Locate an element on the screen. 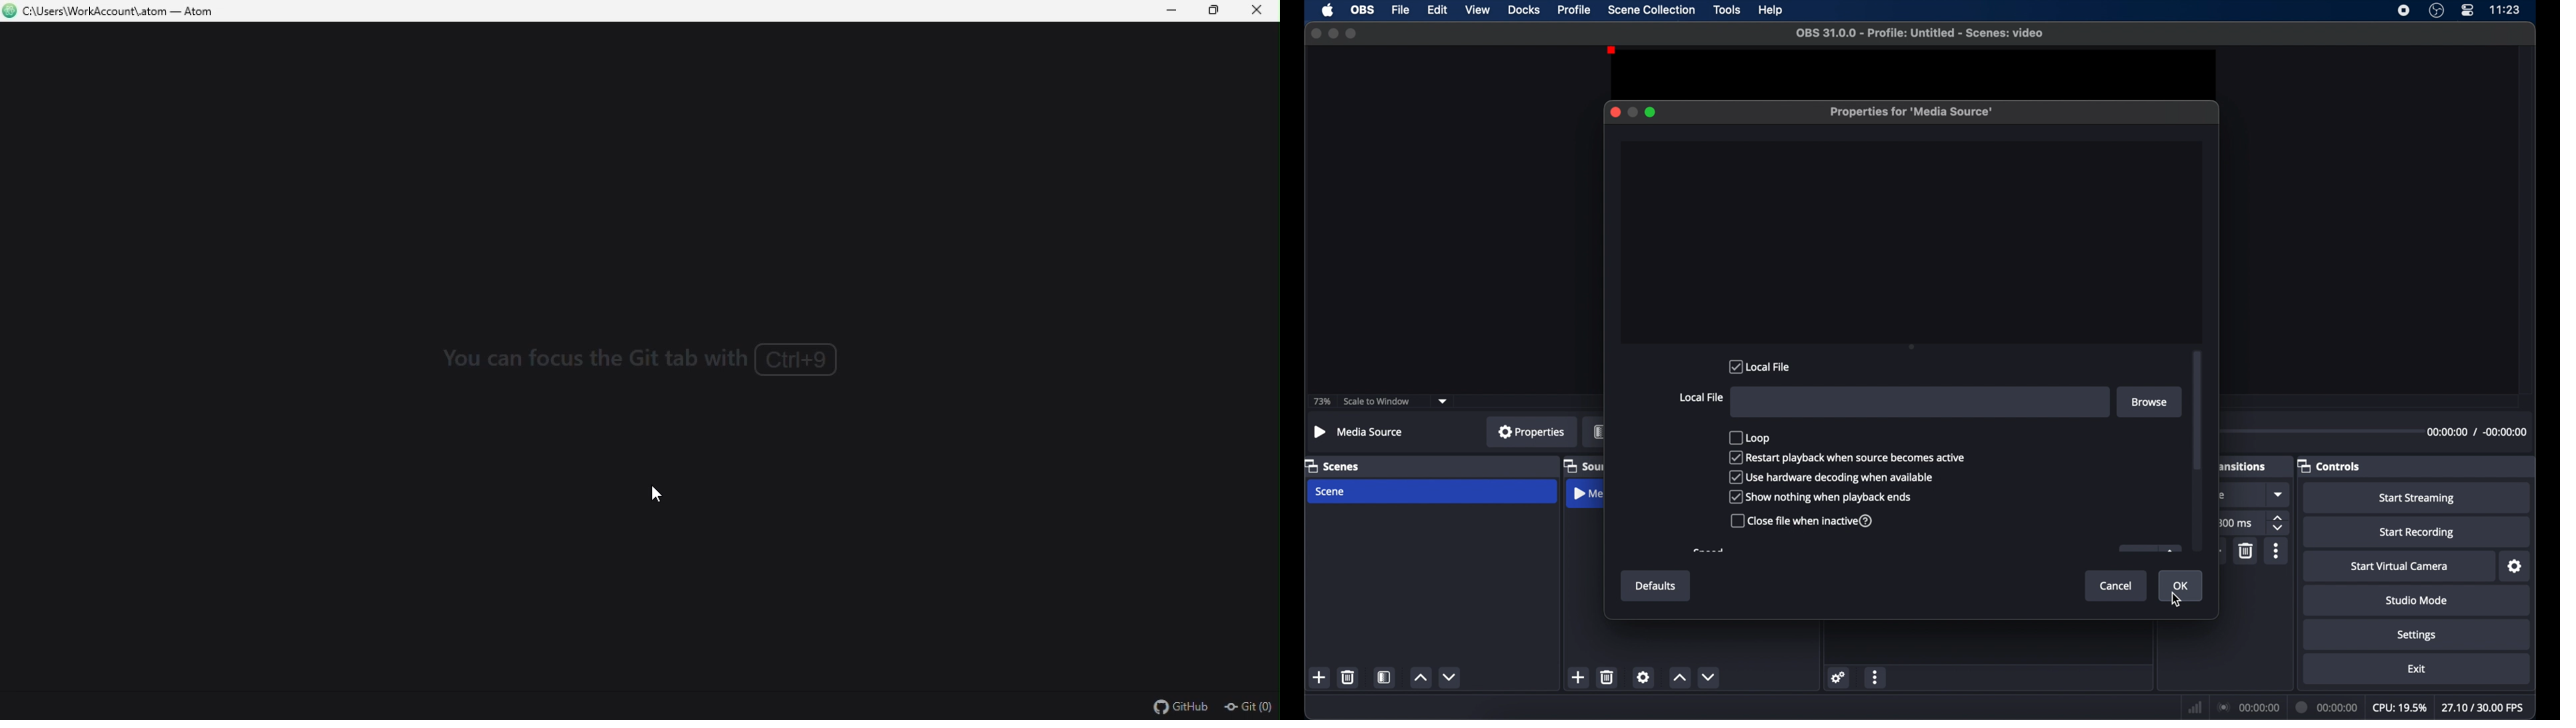 The image size is (2576, 728). scale to window is located at coordinates (1377, 401).